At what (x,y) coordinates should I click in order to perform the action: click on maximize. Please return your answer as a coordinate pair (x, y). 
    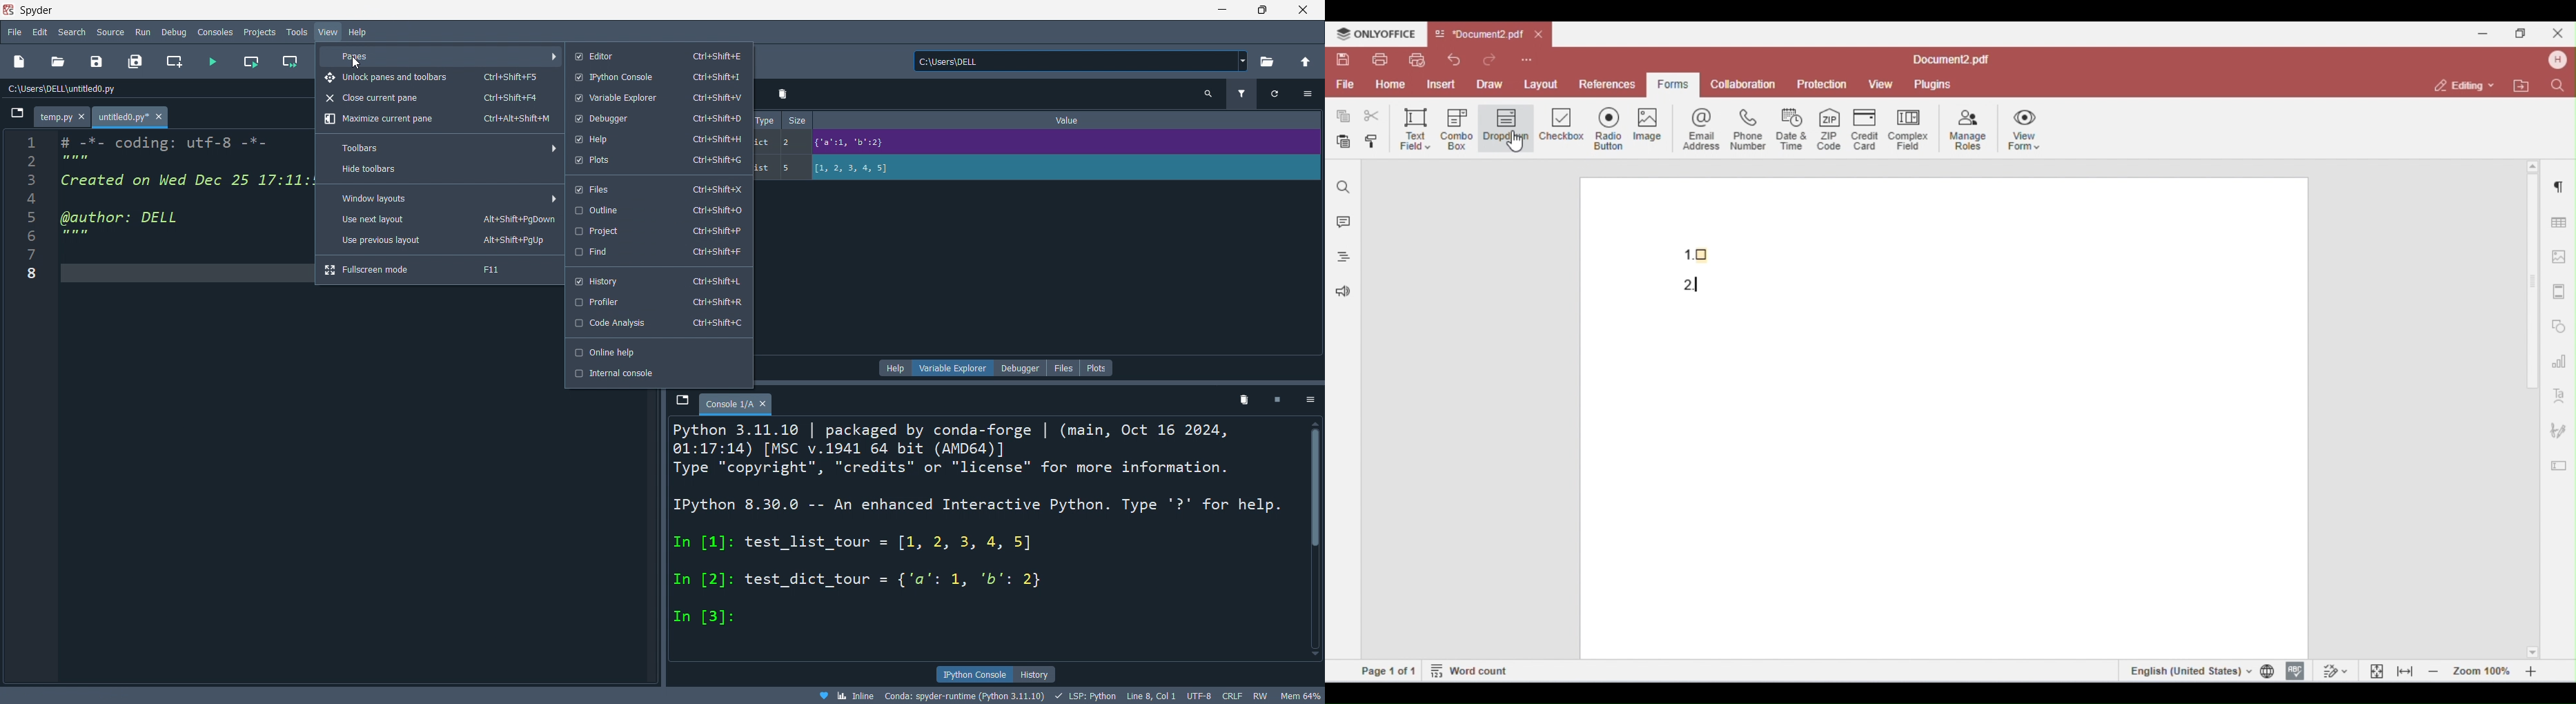
    Looking at the image, I should click on (1263, 9).